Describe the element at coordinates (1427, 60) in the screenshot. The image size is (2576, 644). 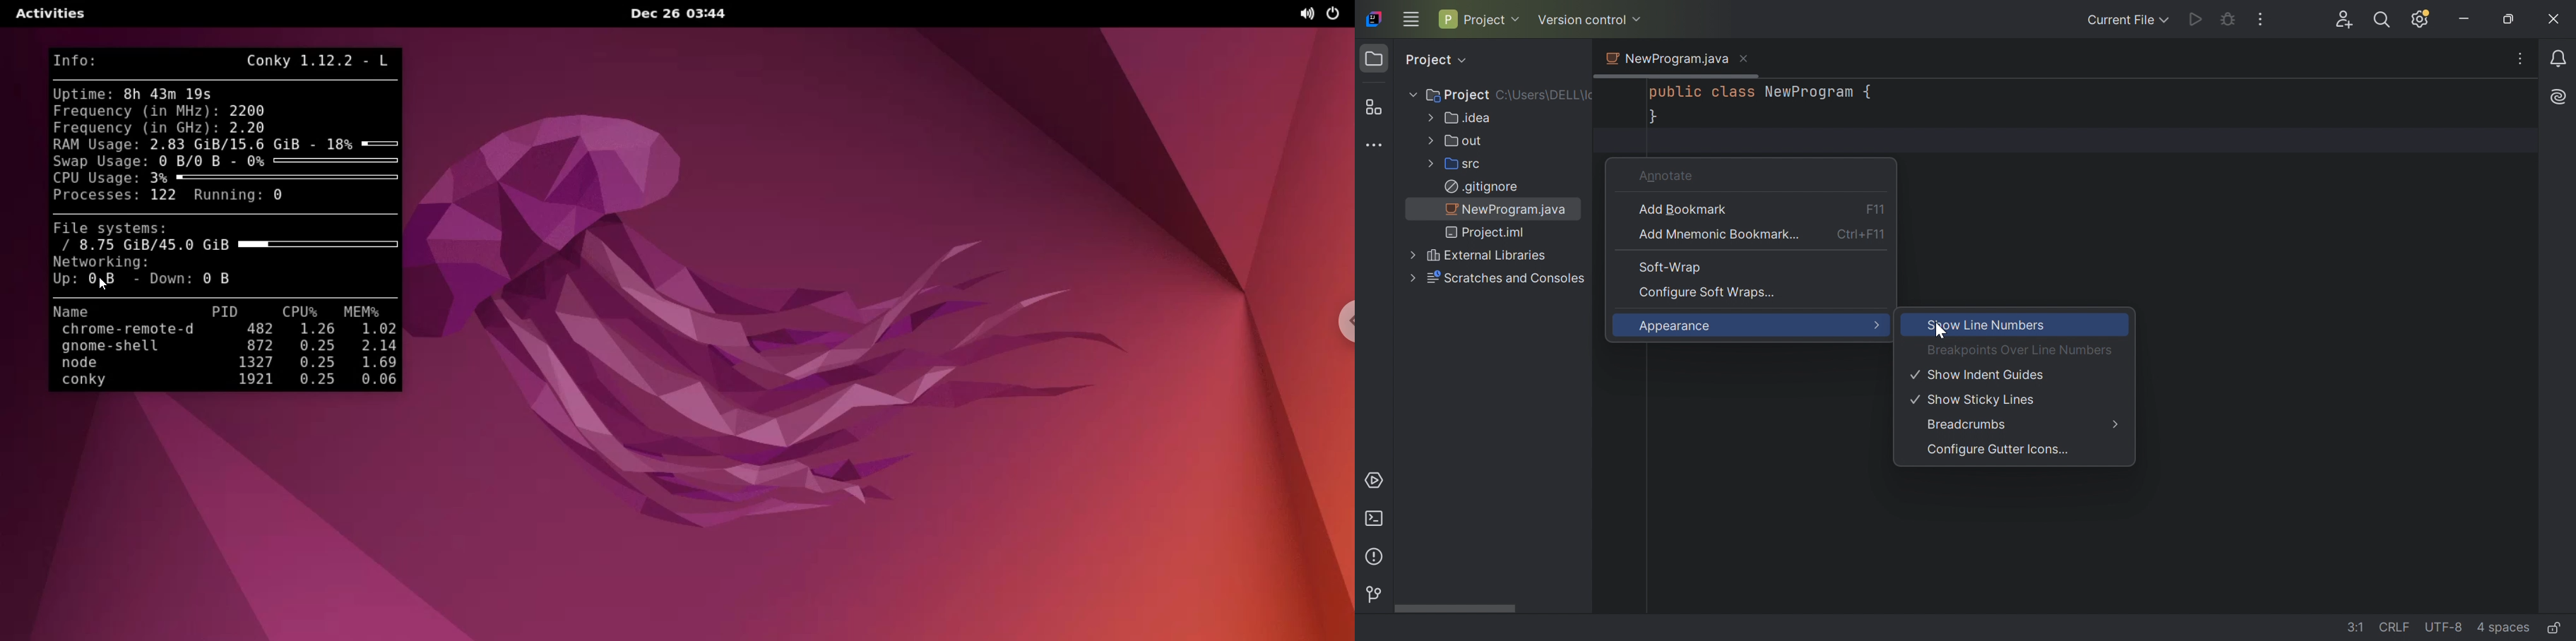
I see `Project` at that location.